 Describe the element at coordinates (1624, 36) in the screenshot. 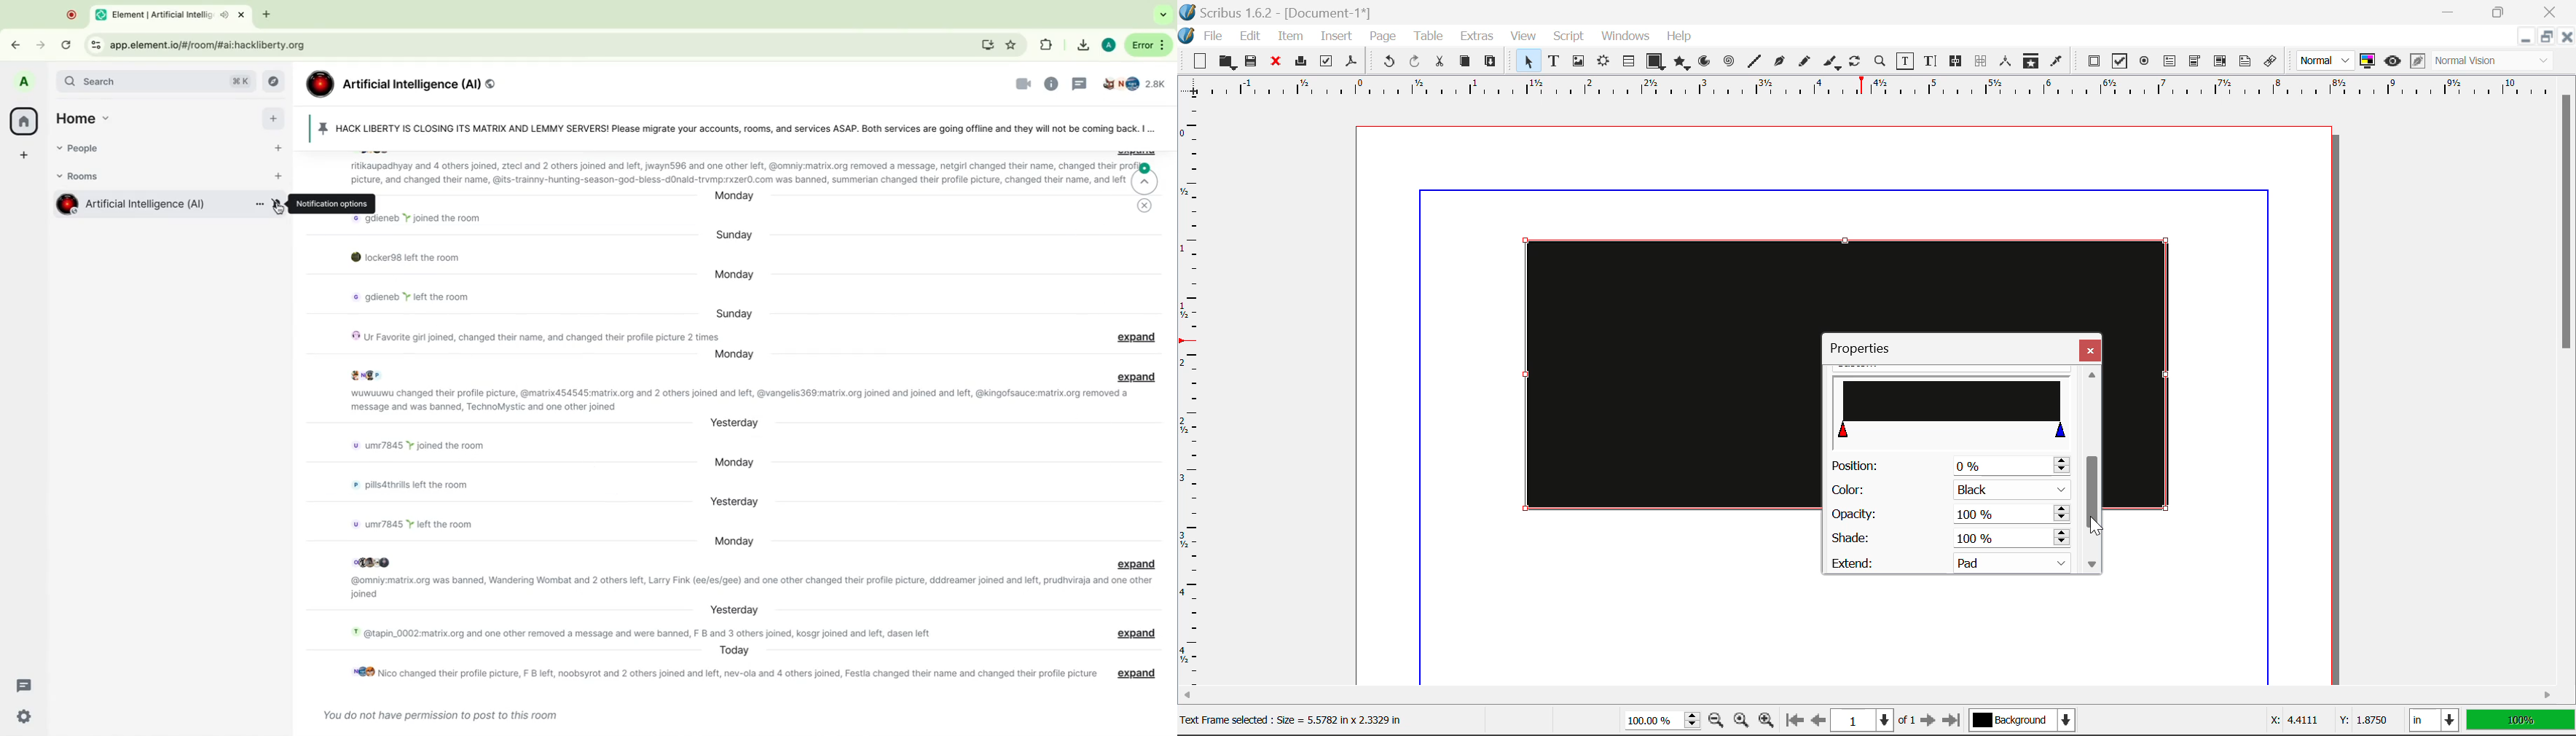

I see `Windows` at that location.